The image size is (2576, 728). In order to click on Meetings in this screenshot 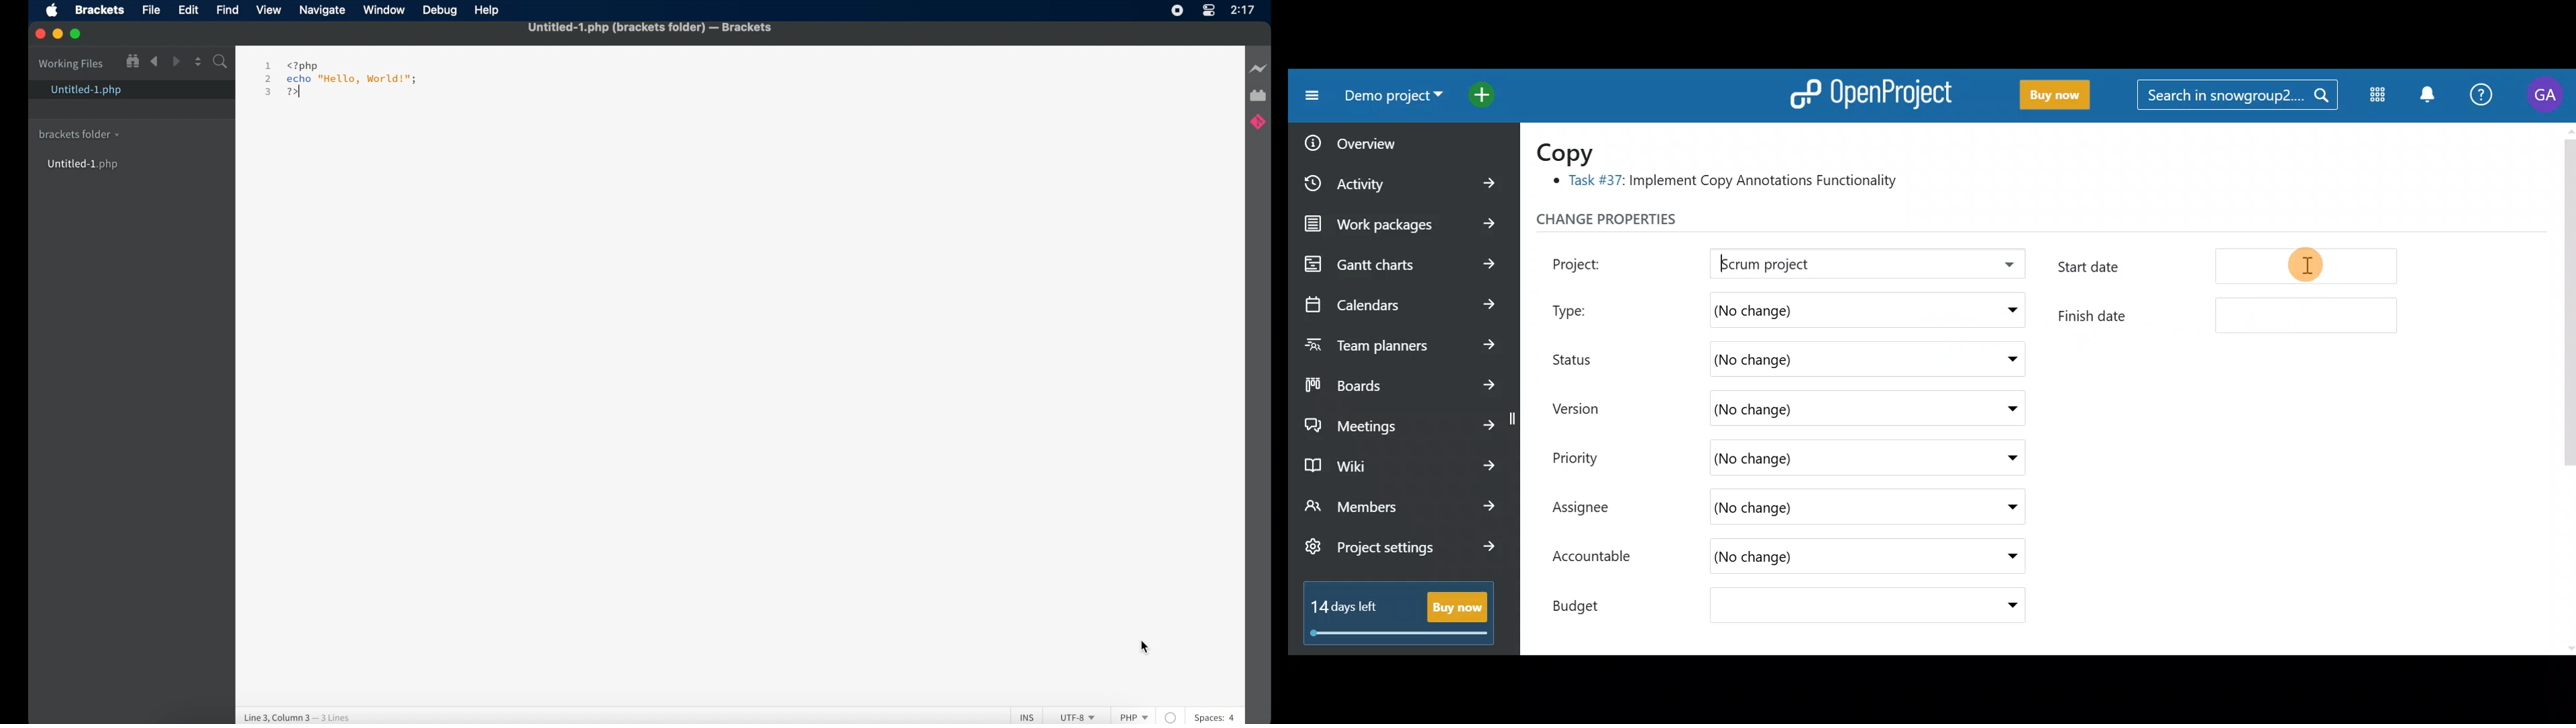, I will do `click(1401, 422)`.